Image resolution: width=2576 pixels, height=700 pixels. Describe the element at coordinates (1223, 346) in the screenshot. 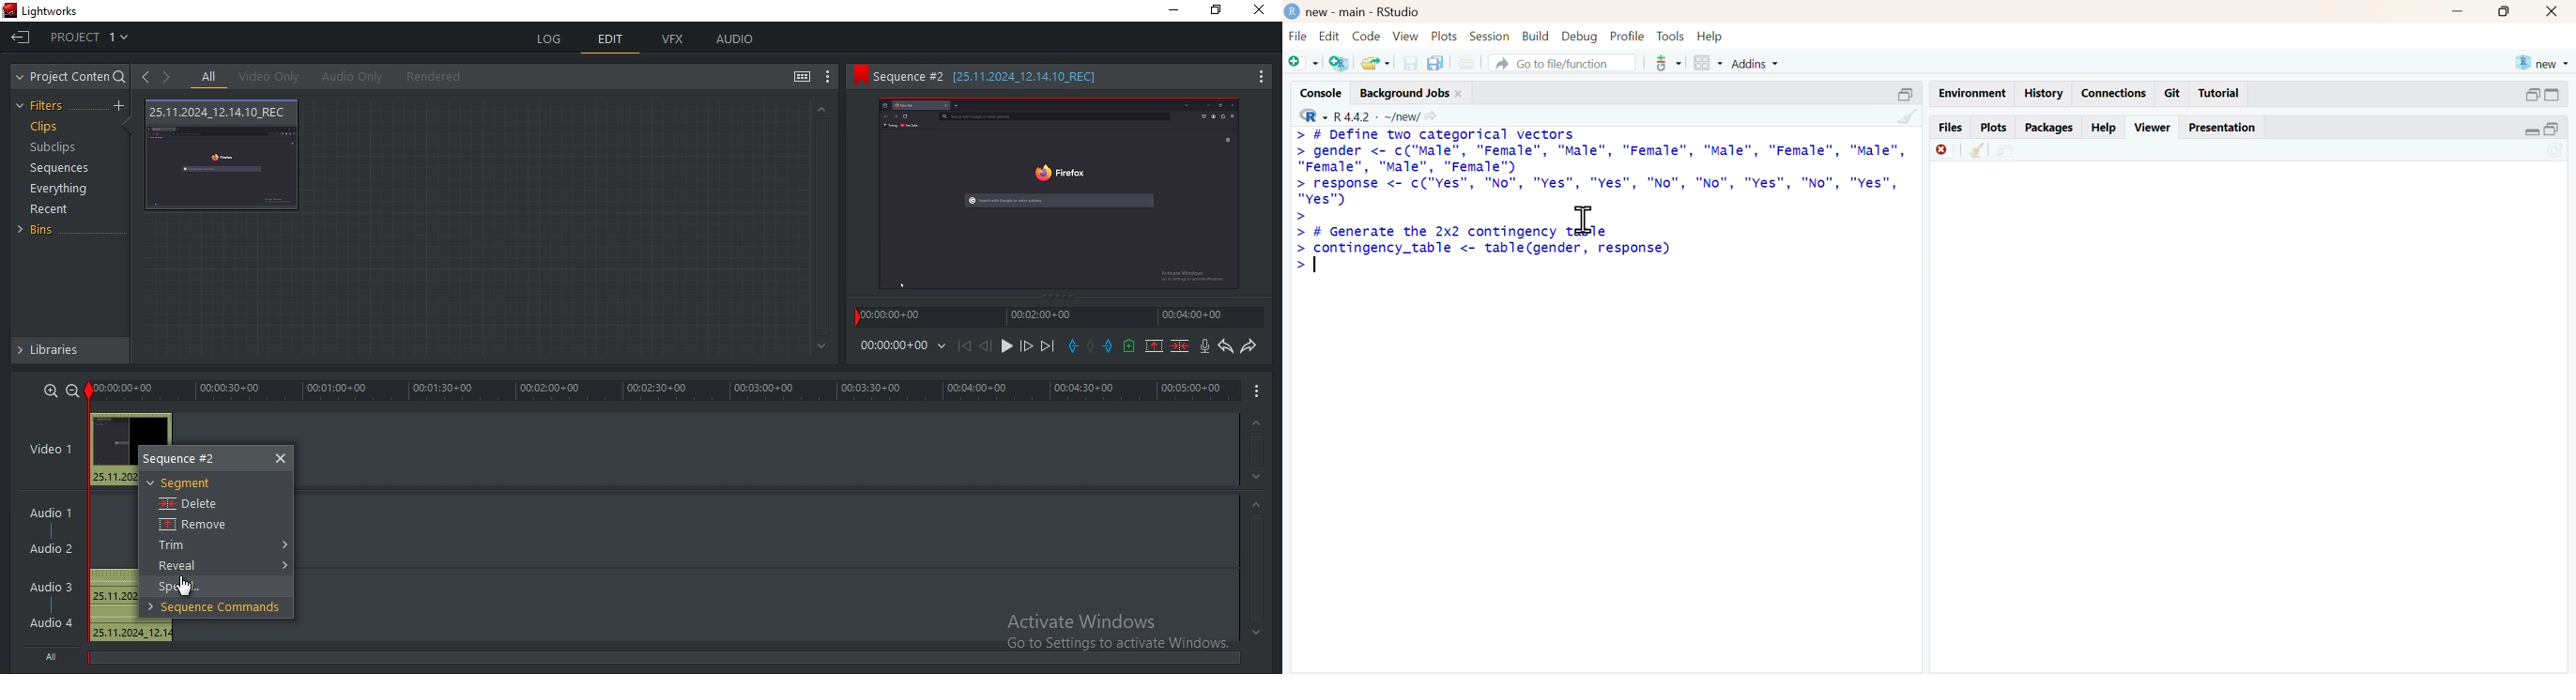

I see `undo` at that location.